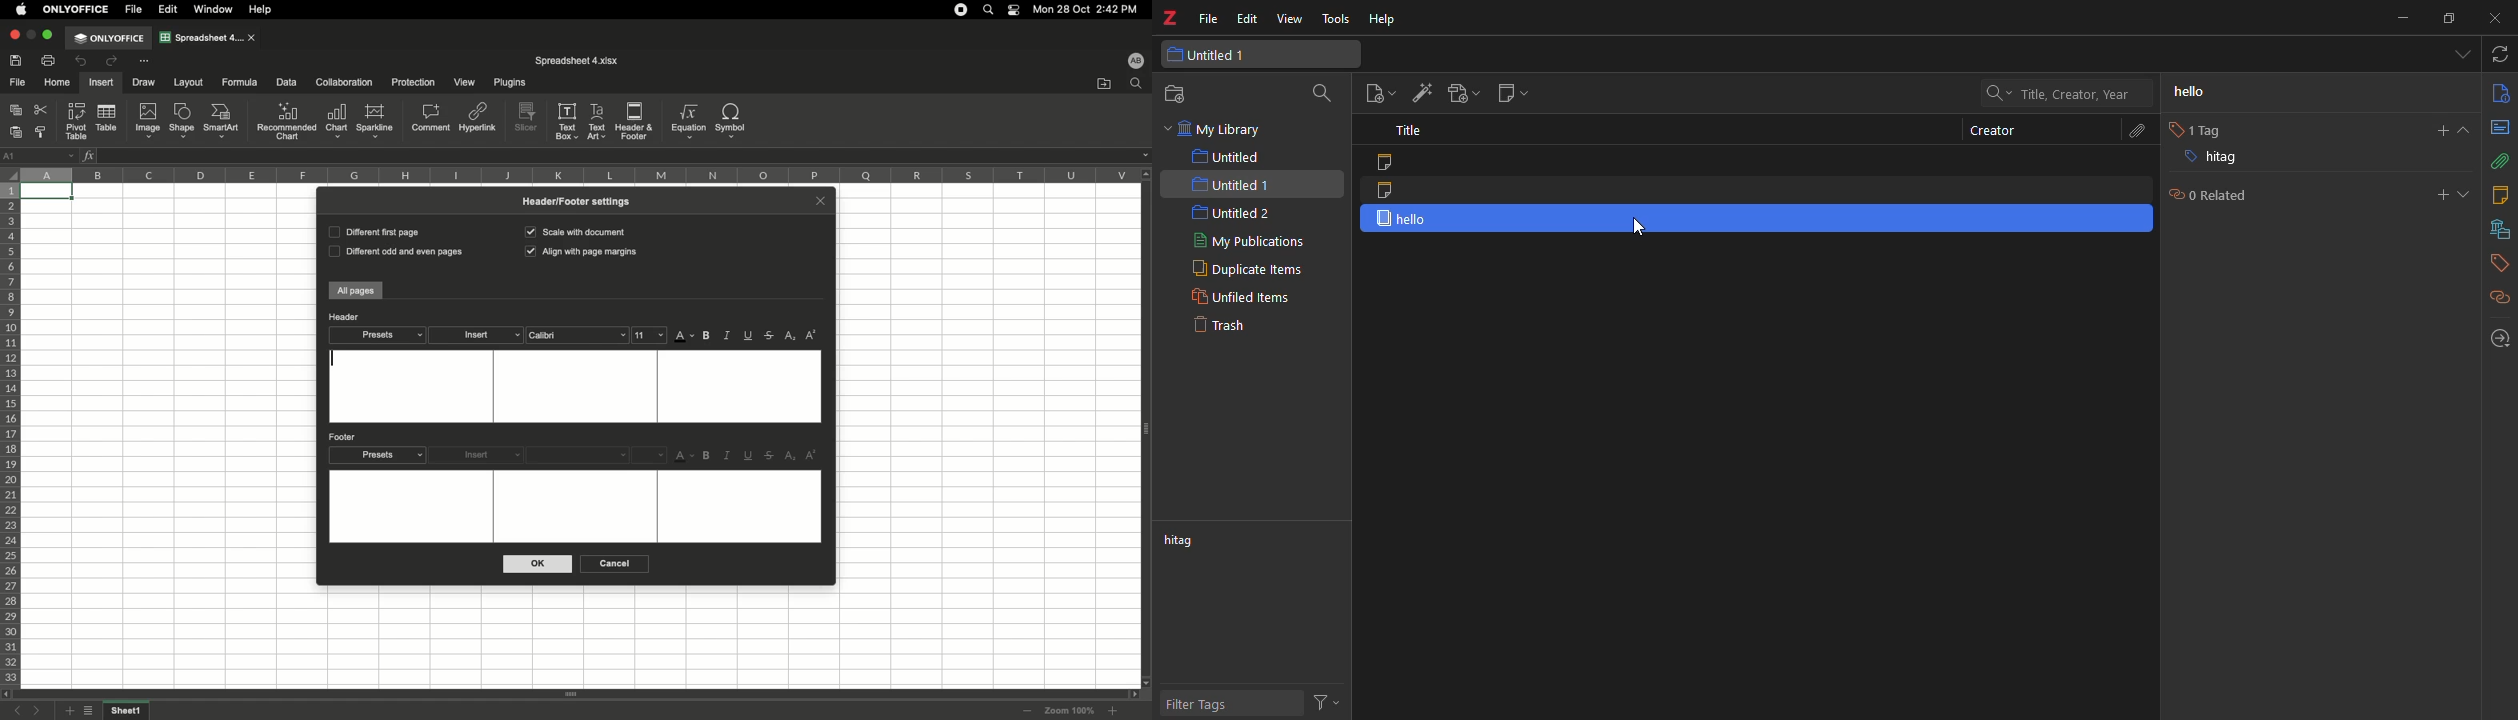  Describe the element at coordinates (686, 121) in the screenshot. I see `Equation` at that location.